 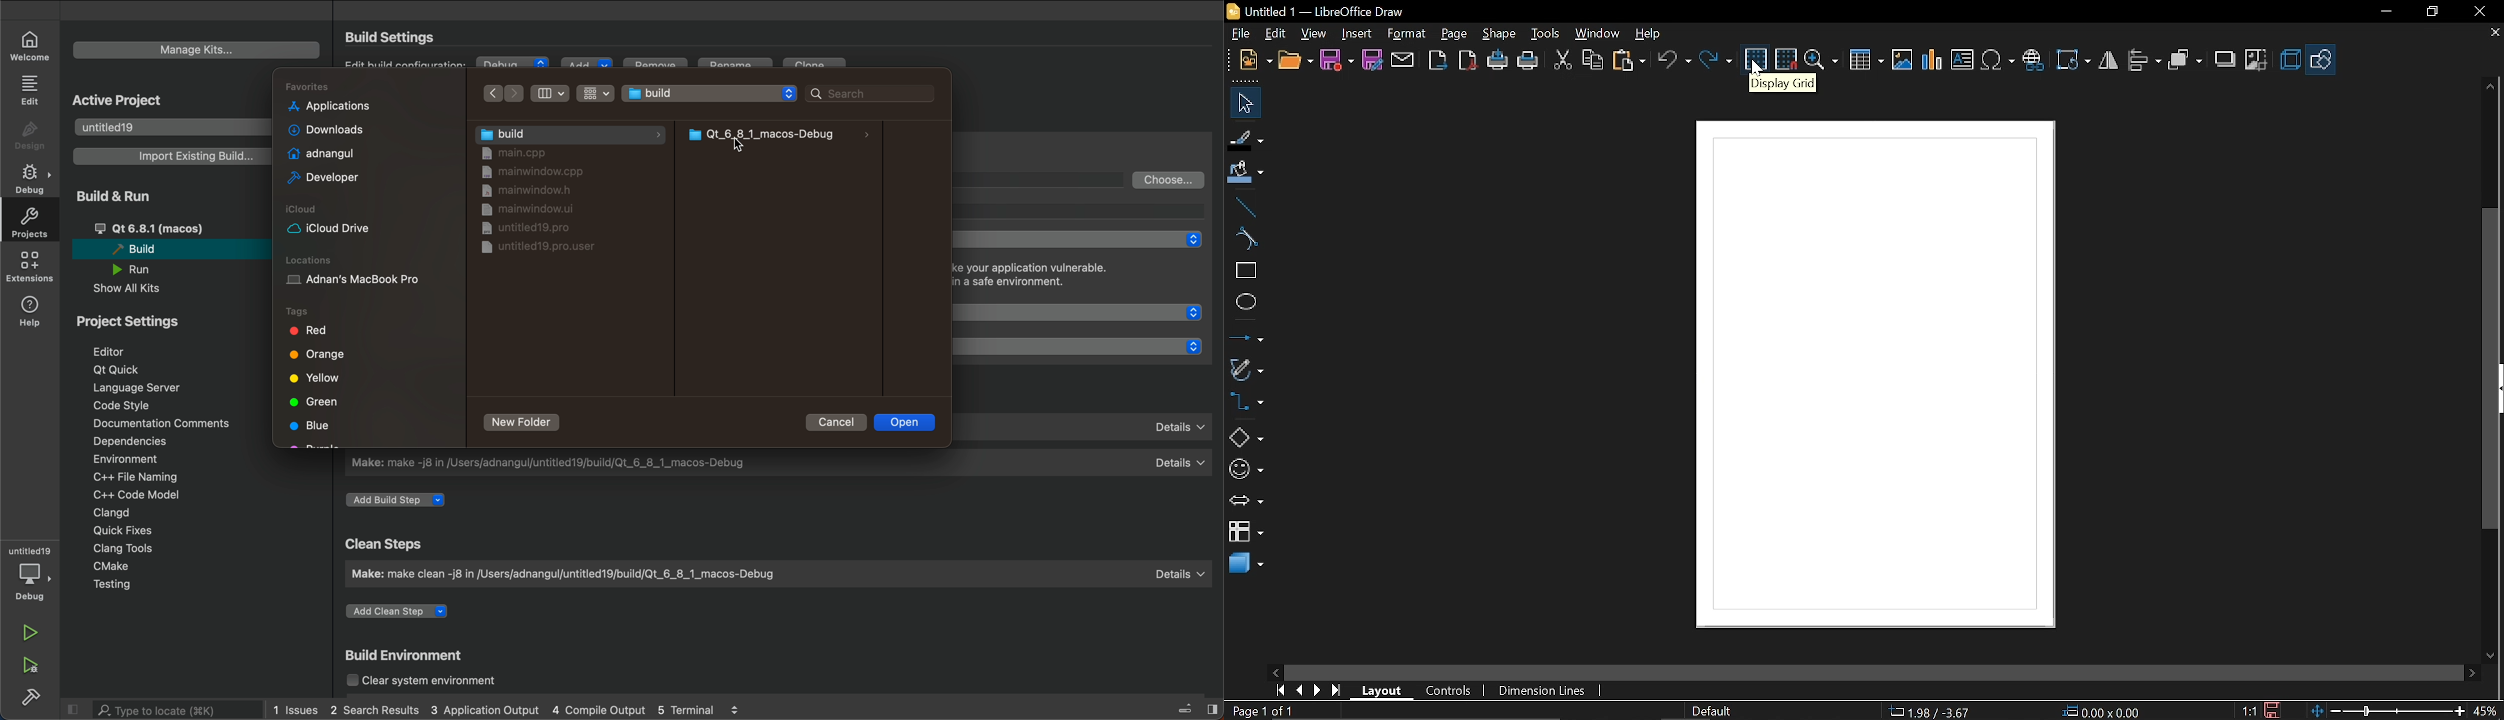 What do you see at coordinates (778, 462) in the screenshot?
I see `make` at bounding box center [778, 462].